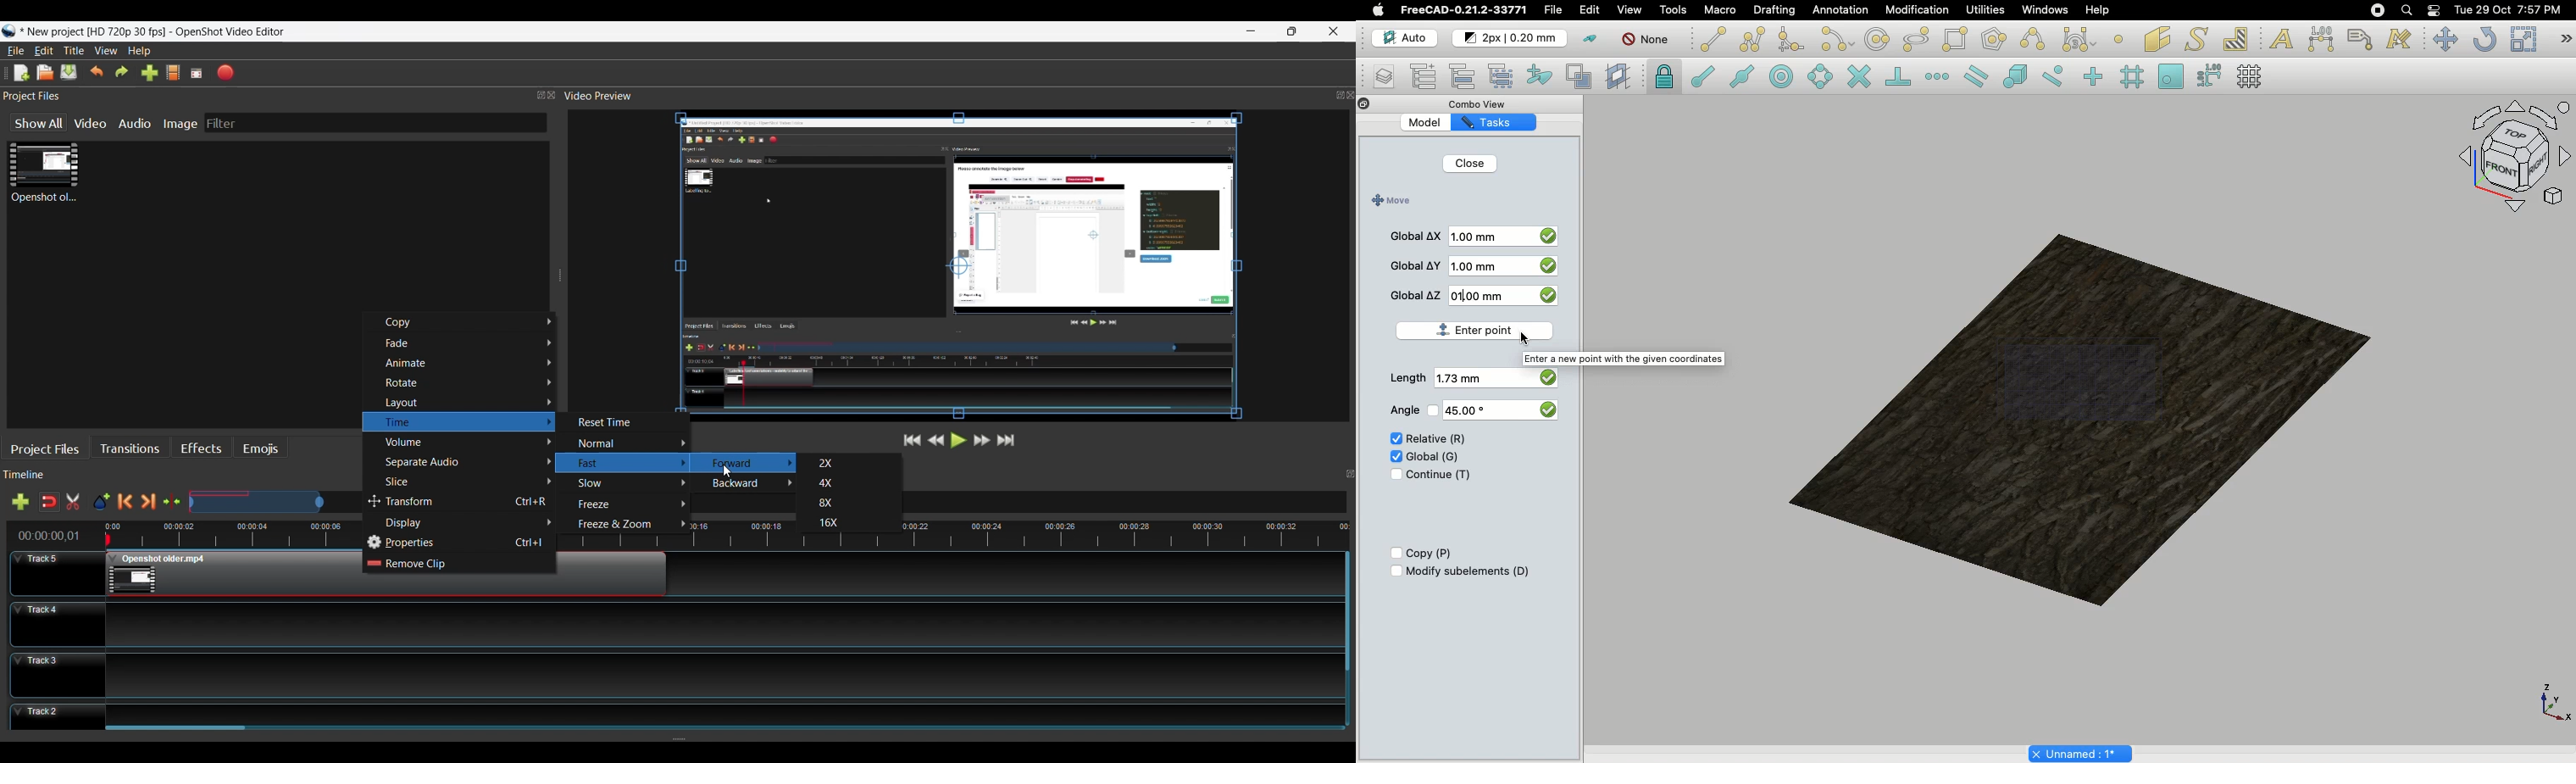  Describe the element at coordinates (467, 443) in the screenshot. I see `Volume` at that location.